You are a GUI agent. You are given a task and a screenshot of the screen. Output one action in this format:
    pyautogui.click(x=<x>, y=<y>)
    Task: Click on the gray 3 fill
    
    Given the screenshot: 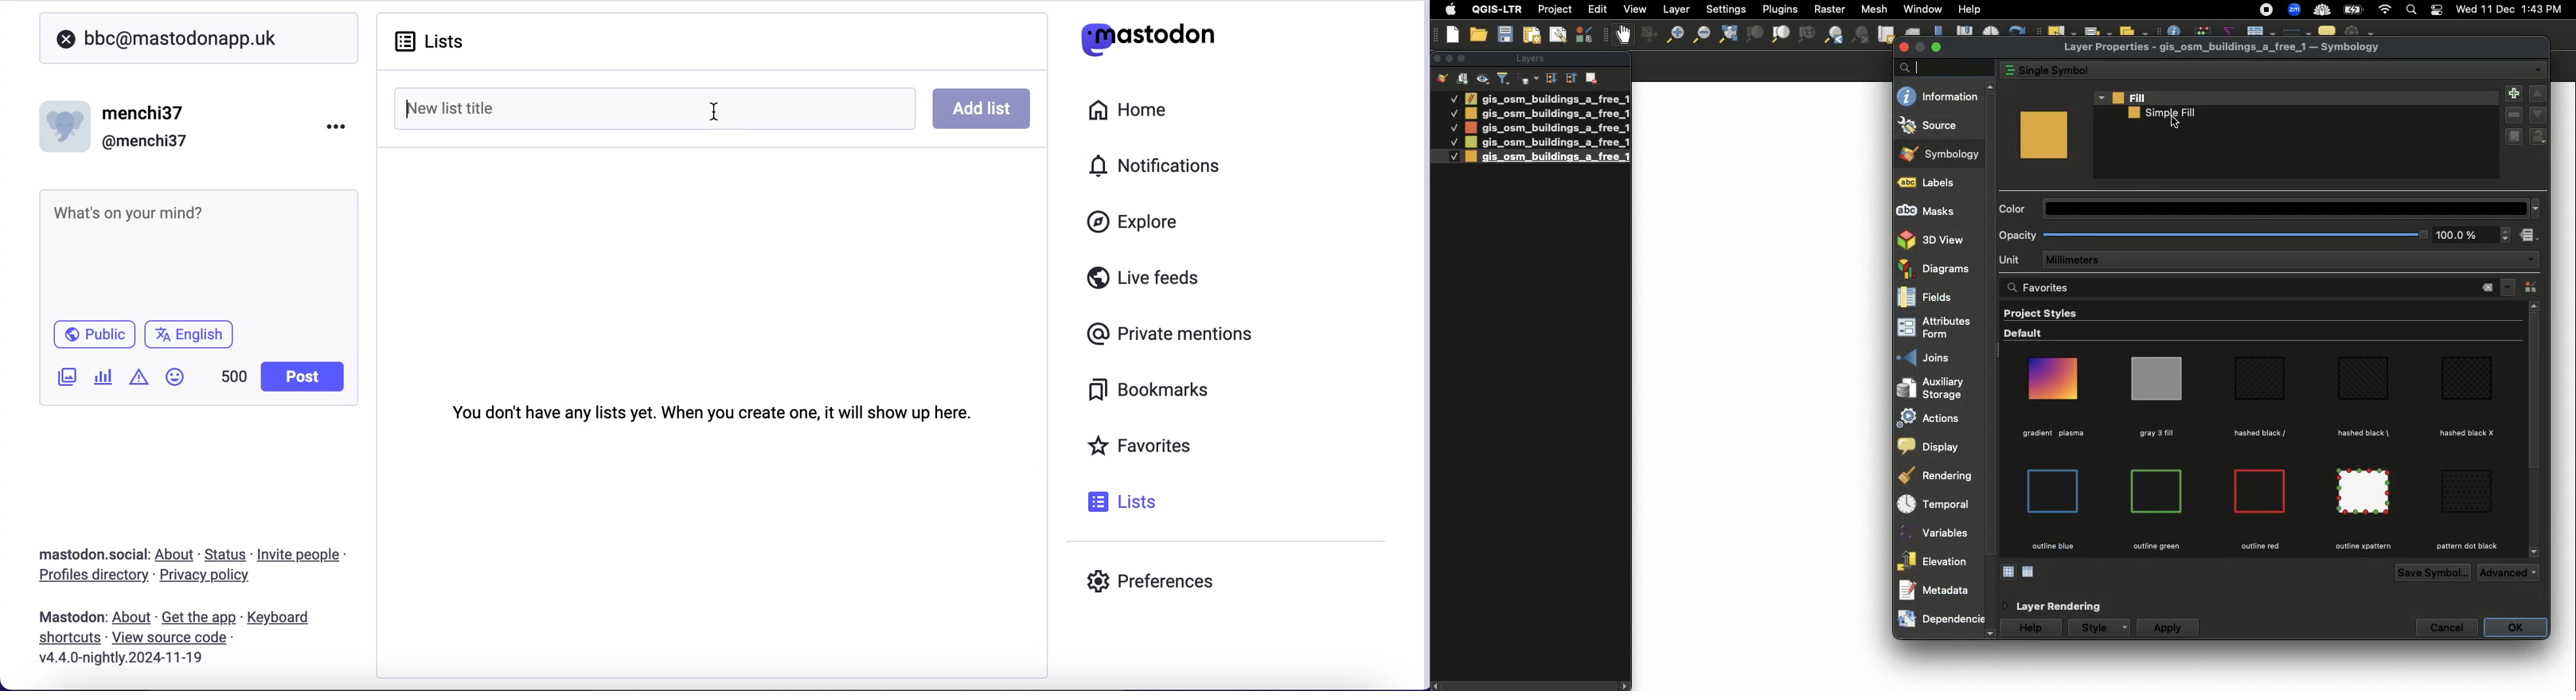 What is the action you would take?
    pyautogui.click(x=2158, y=434)
    